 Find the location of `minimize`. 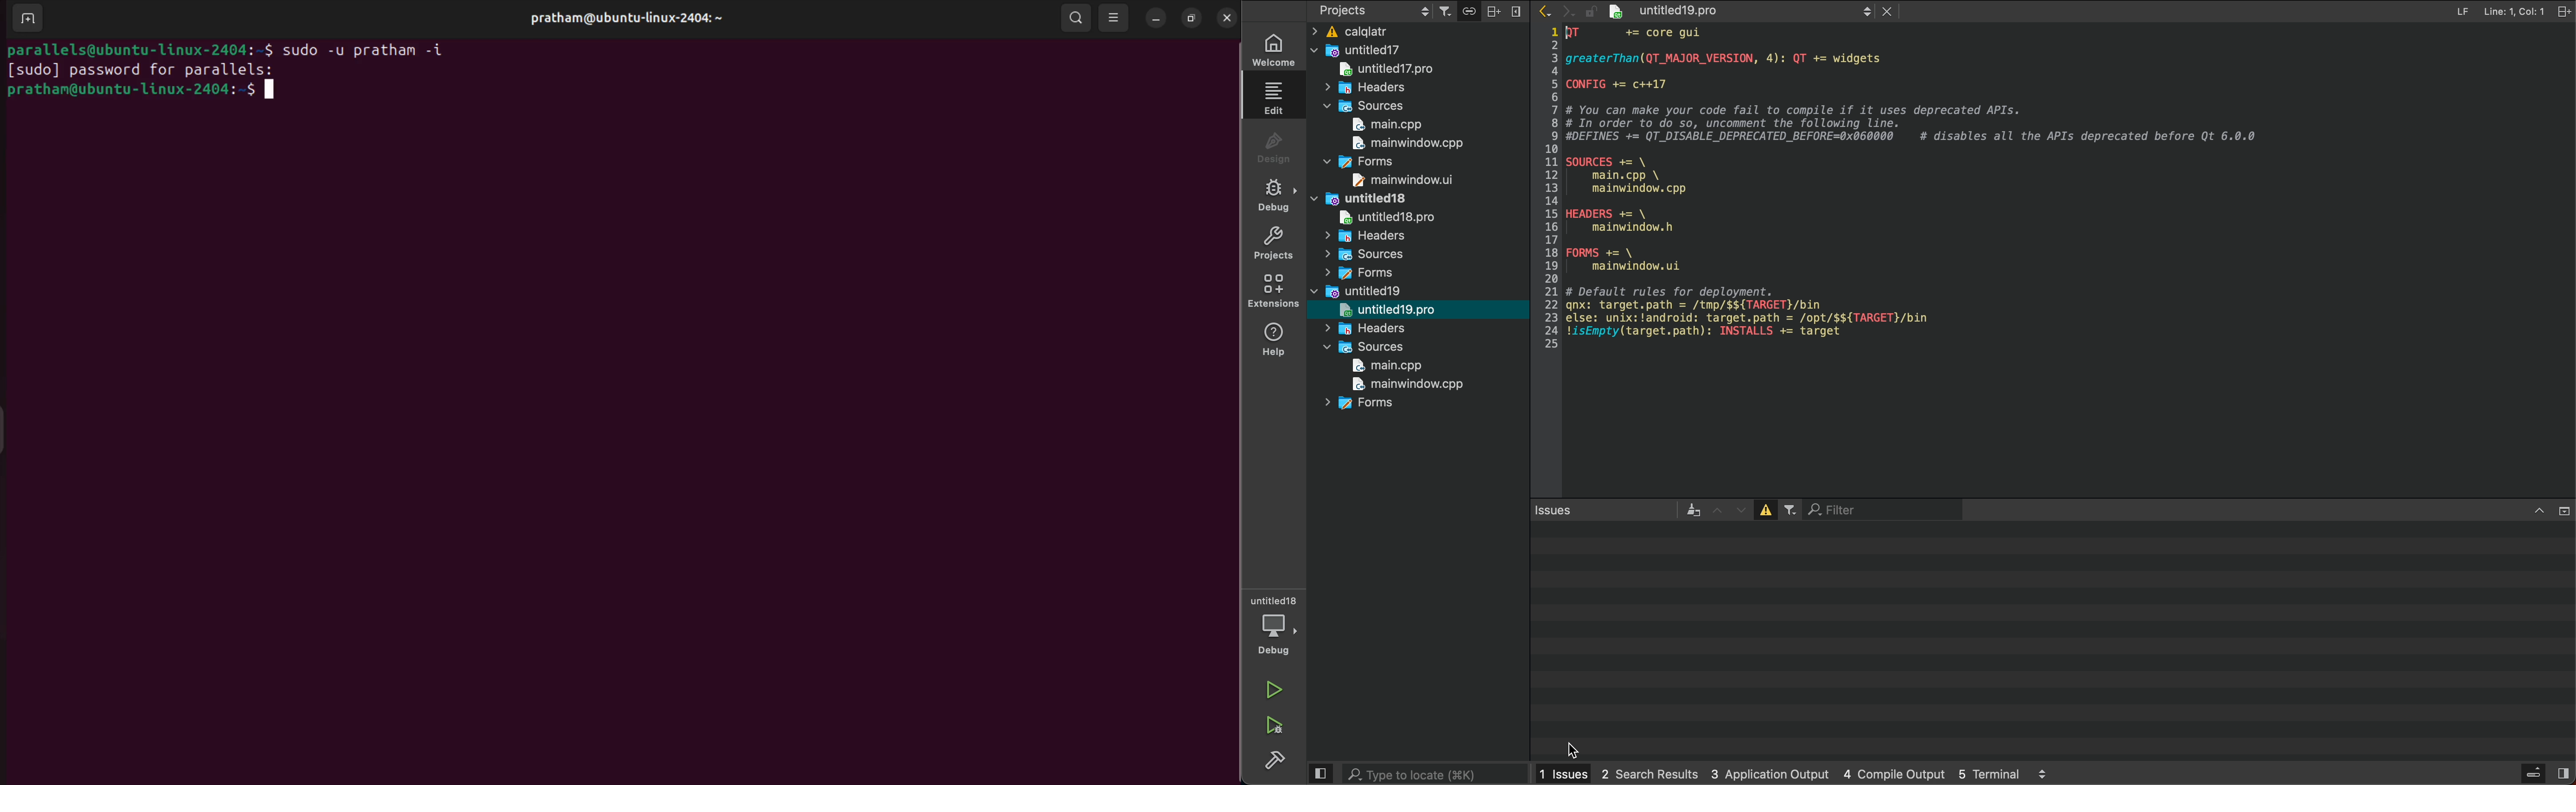

minimize is located at coordinates (1155, 17).